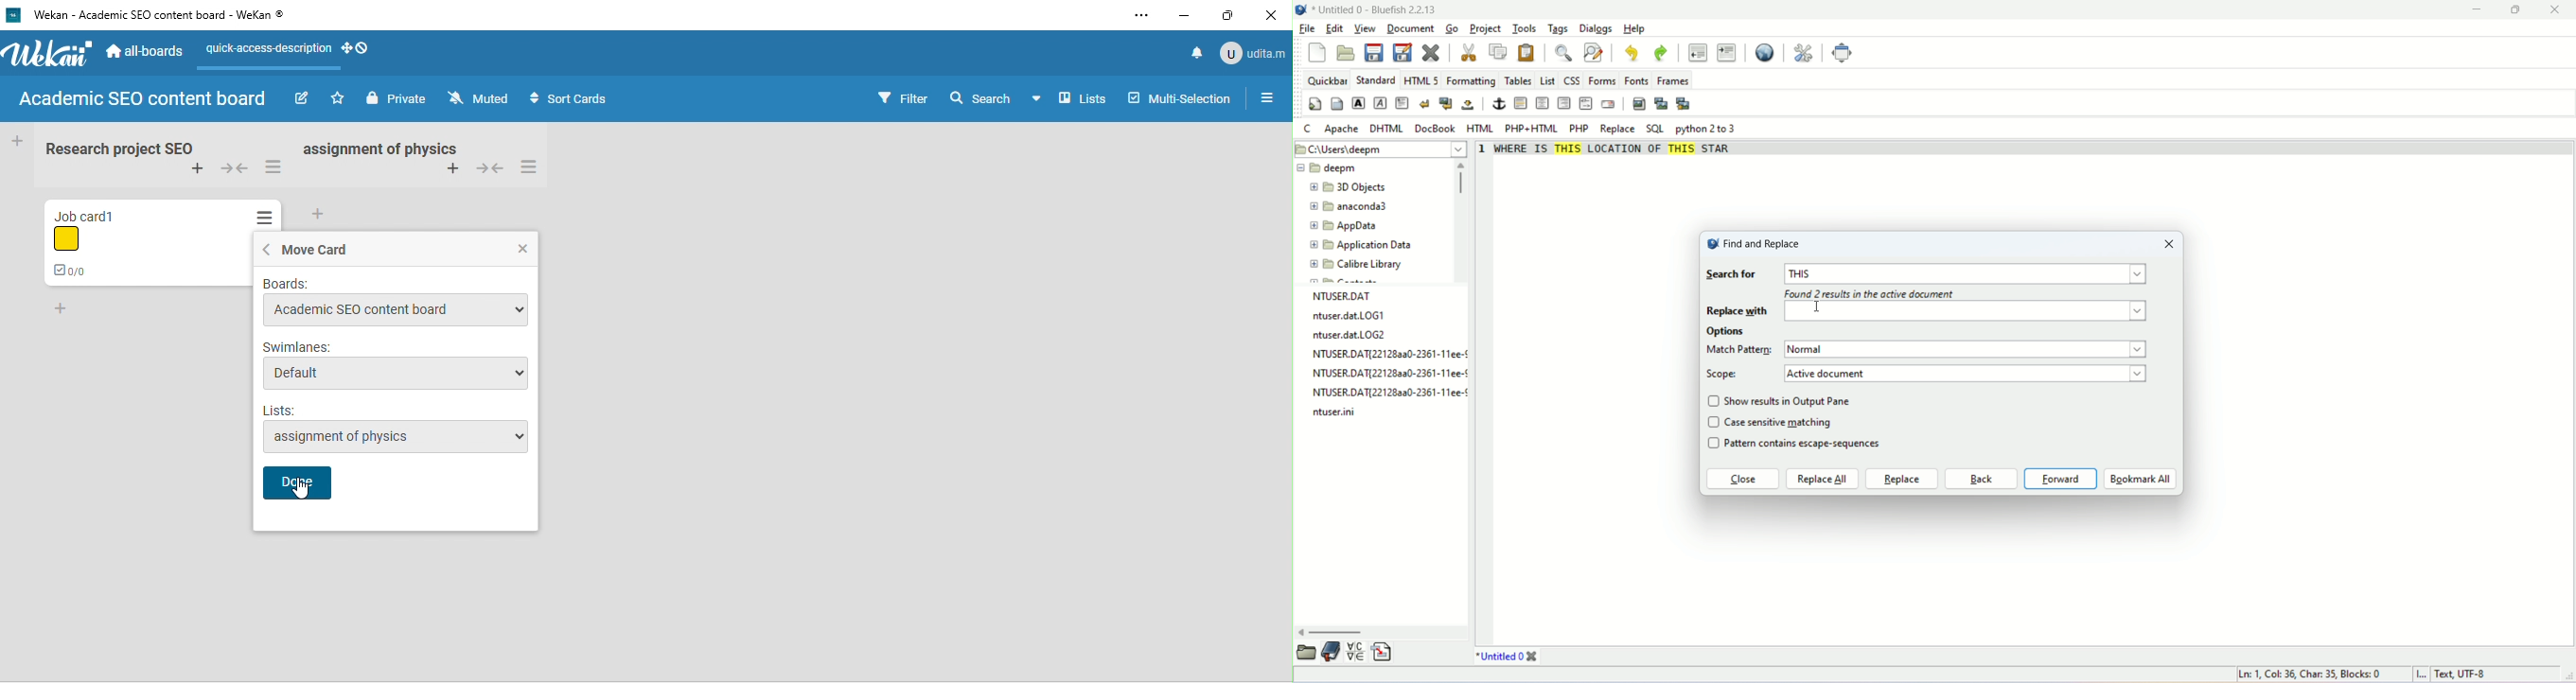 This screenshot has width=2576, height=700. What do you see at coordinates (1356, 652) in the screenshot?
I see `char map` at bounding box center [1356, 652].